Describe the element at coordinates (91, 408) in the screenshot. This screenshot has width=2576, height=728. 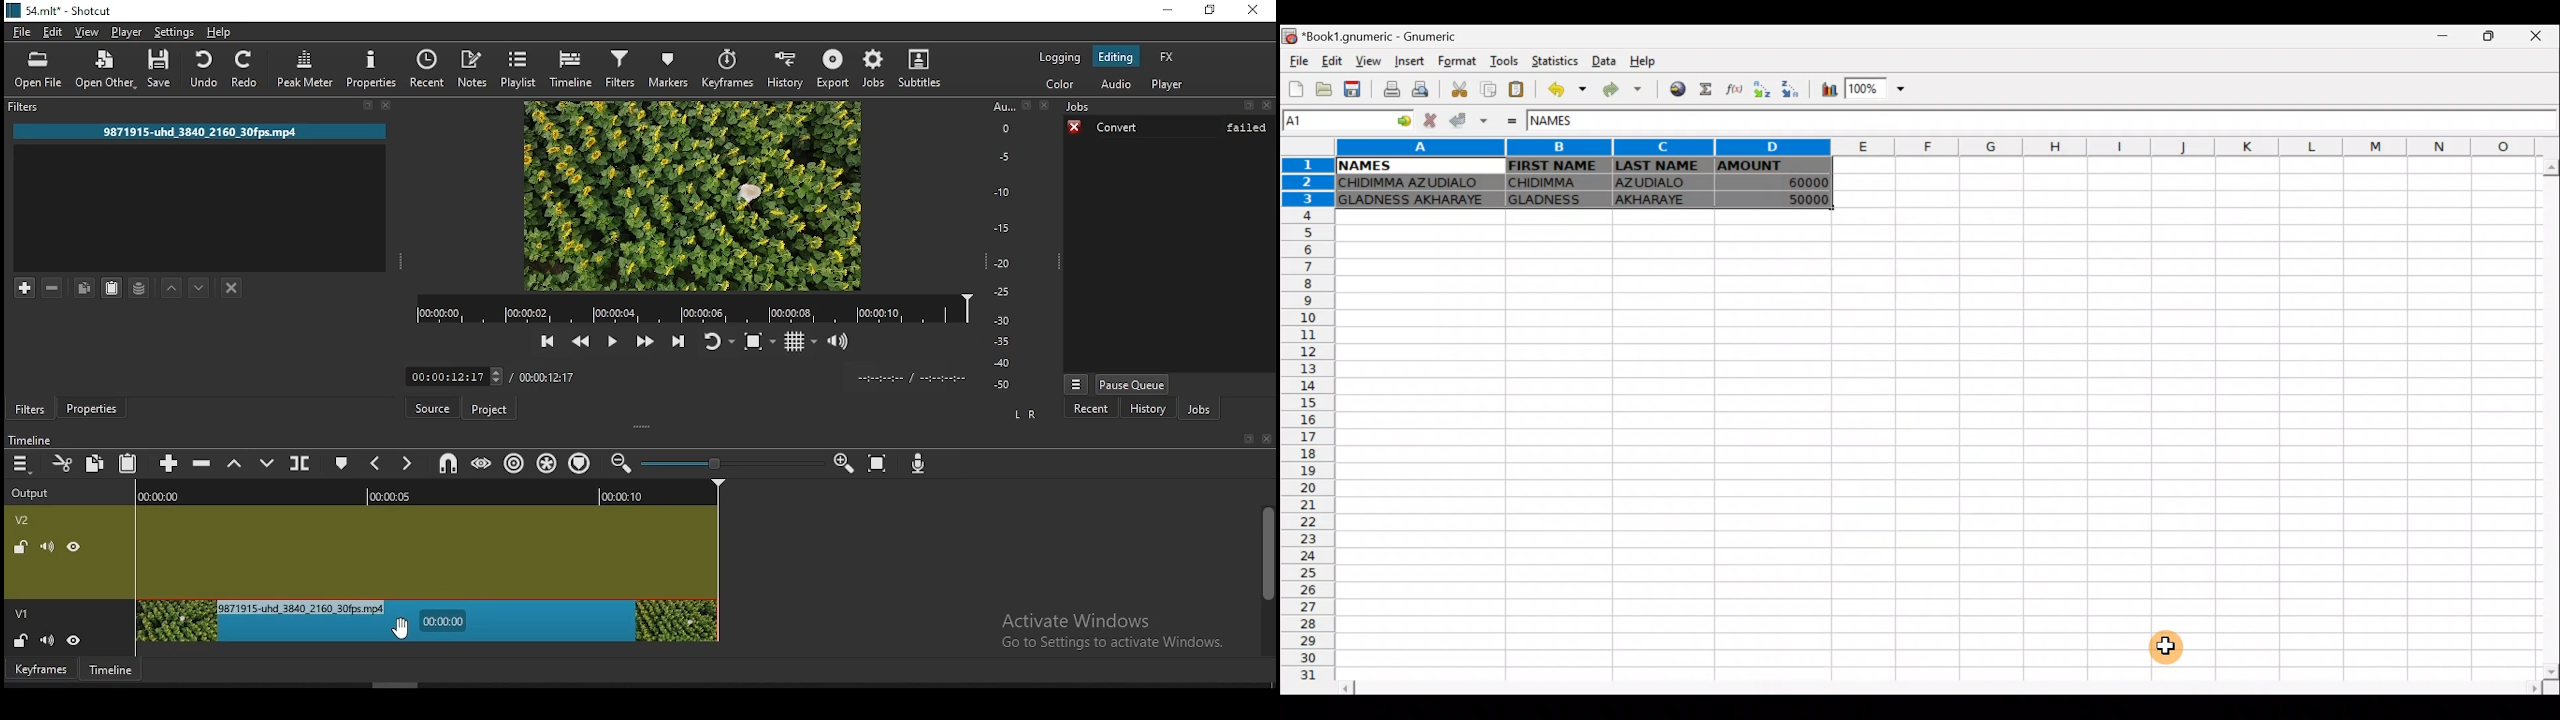
I see `properties` at that location.